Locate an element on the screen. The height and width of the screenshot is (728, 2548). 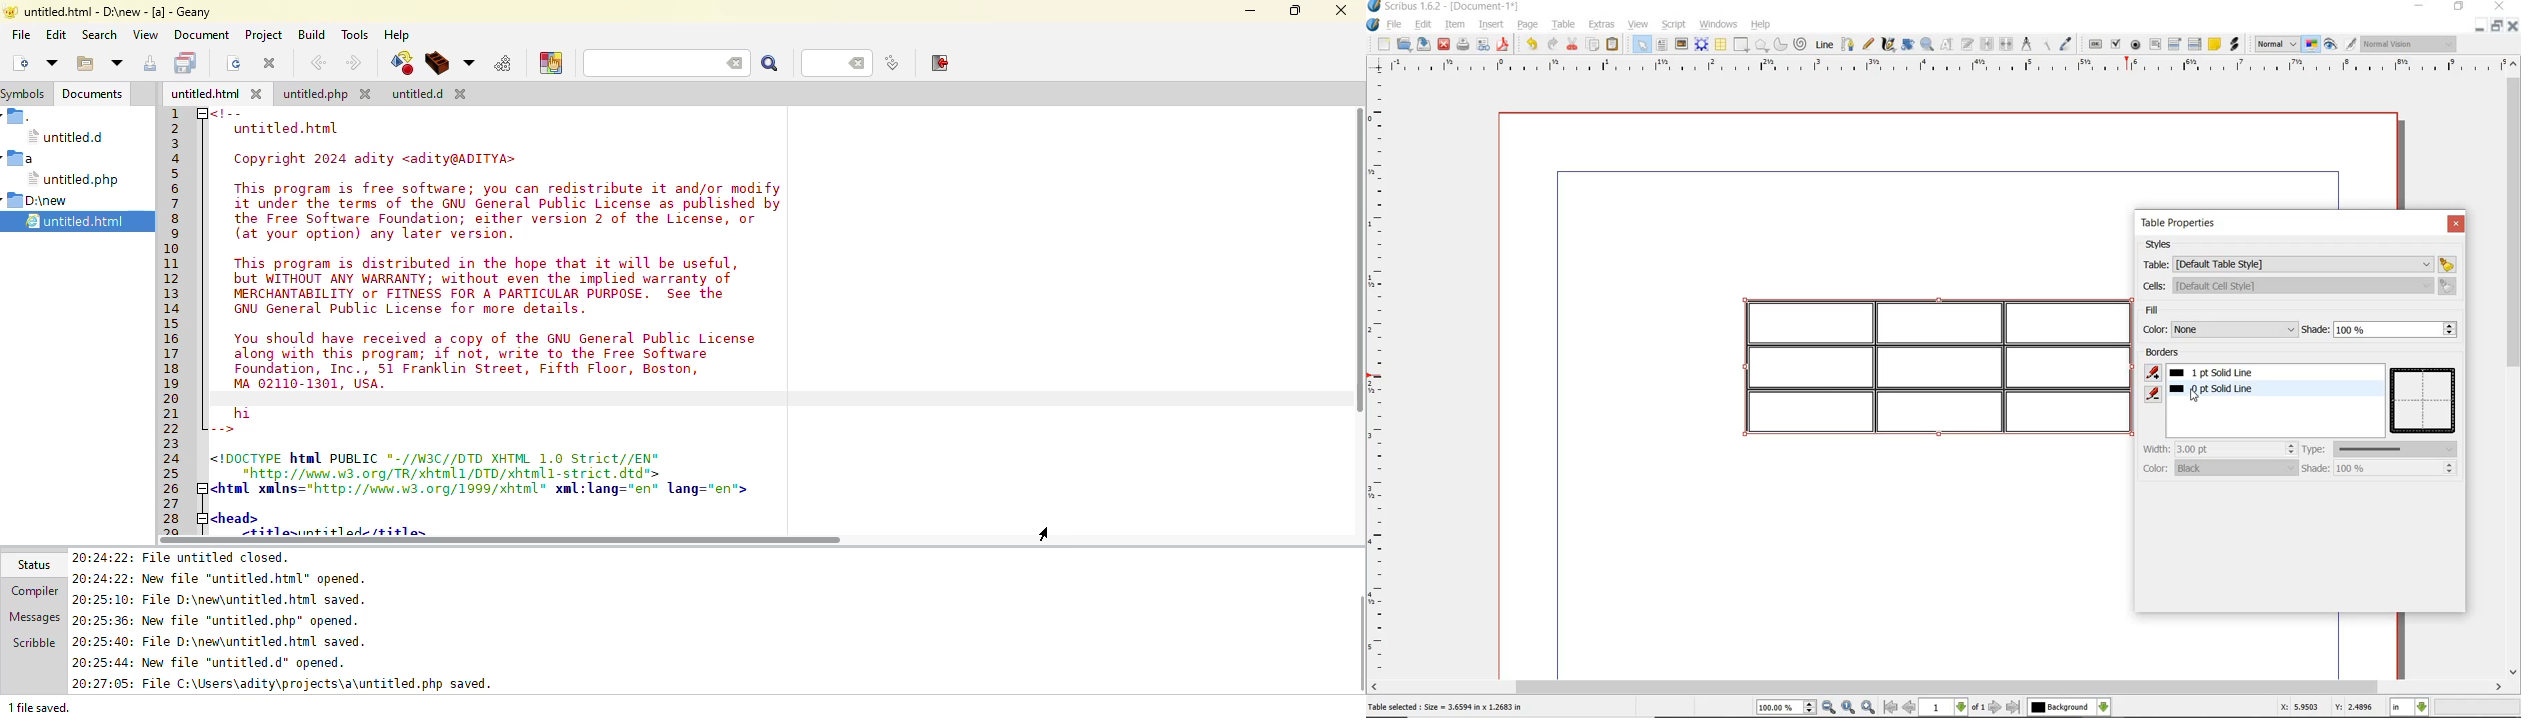
MINIMIZE is located at coordinates (2481, 25).